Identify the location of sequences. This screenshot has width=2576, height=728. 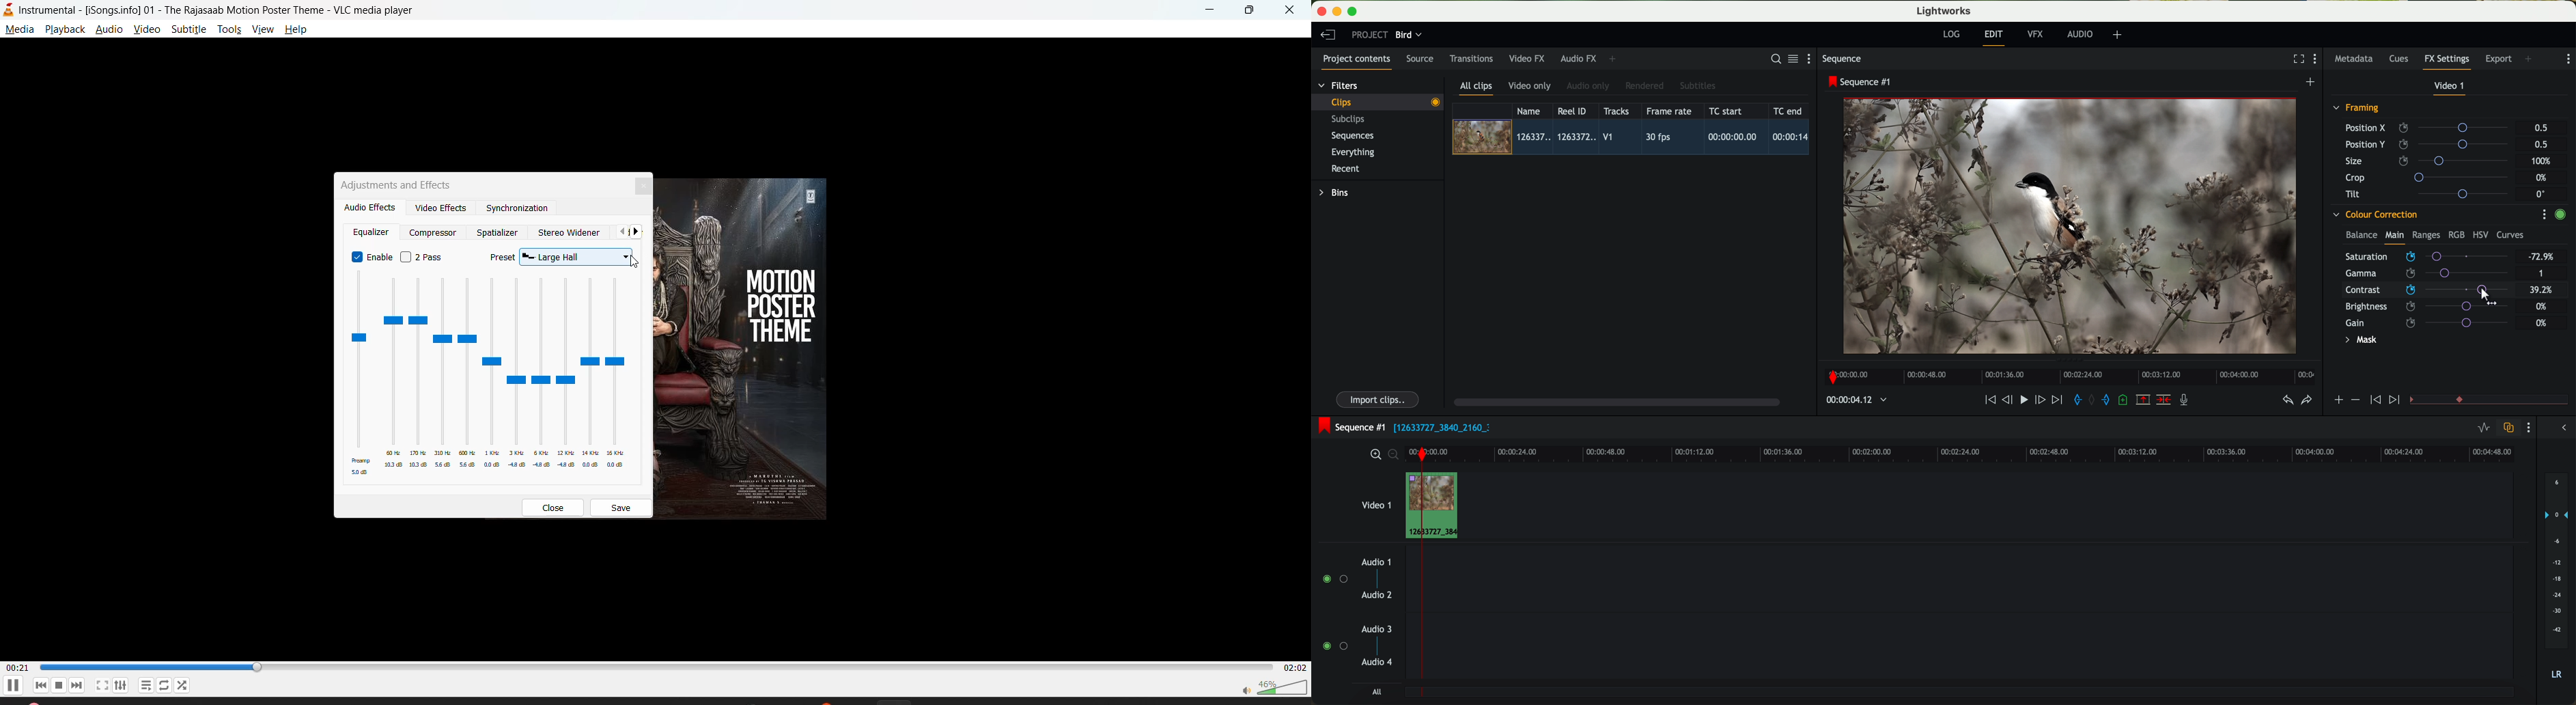
(1353, 136).